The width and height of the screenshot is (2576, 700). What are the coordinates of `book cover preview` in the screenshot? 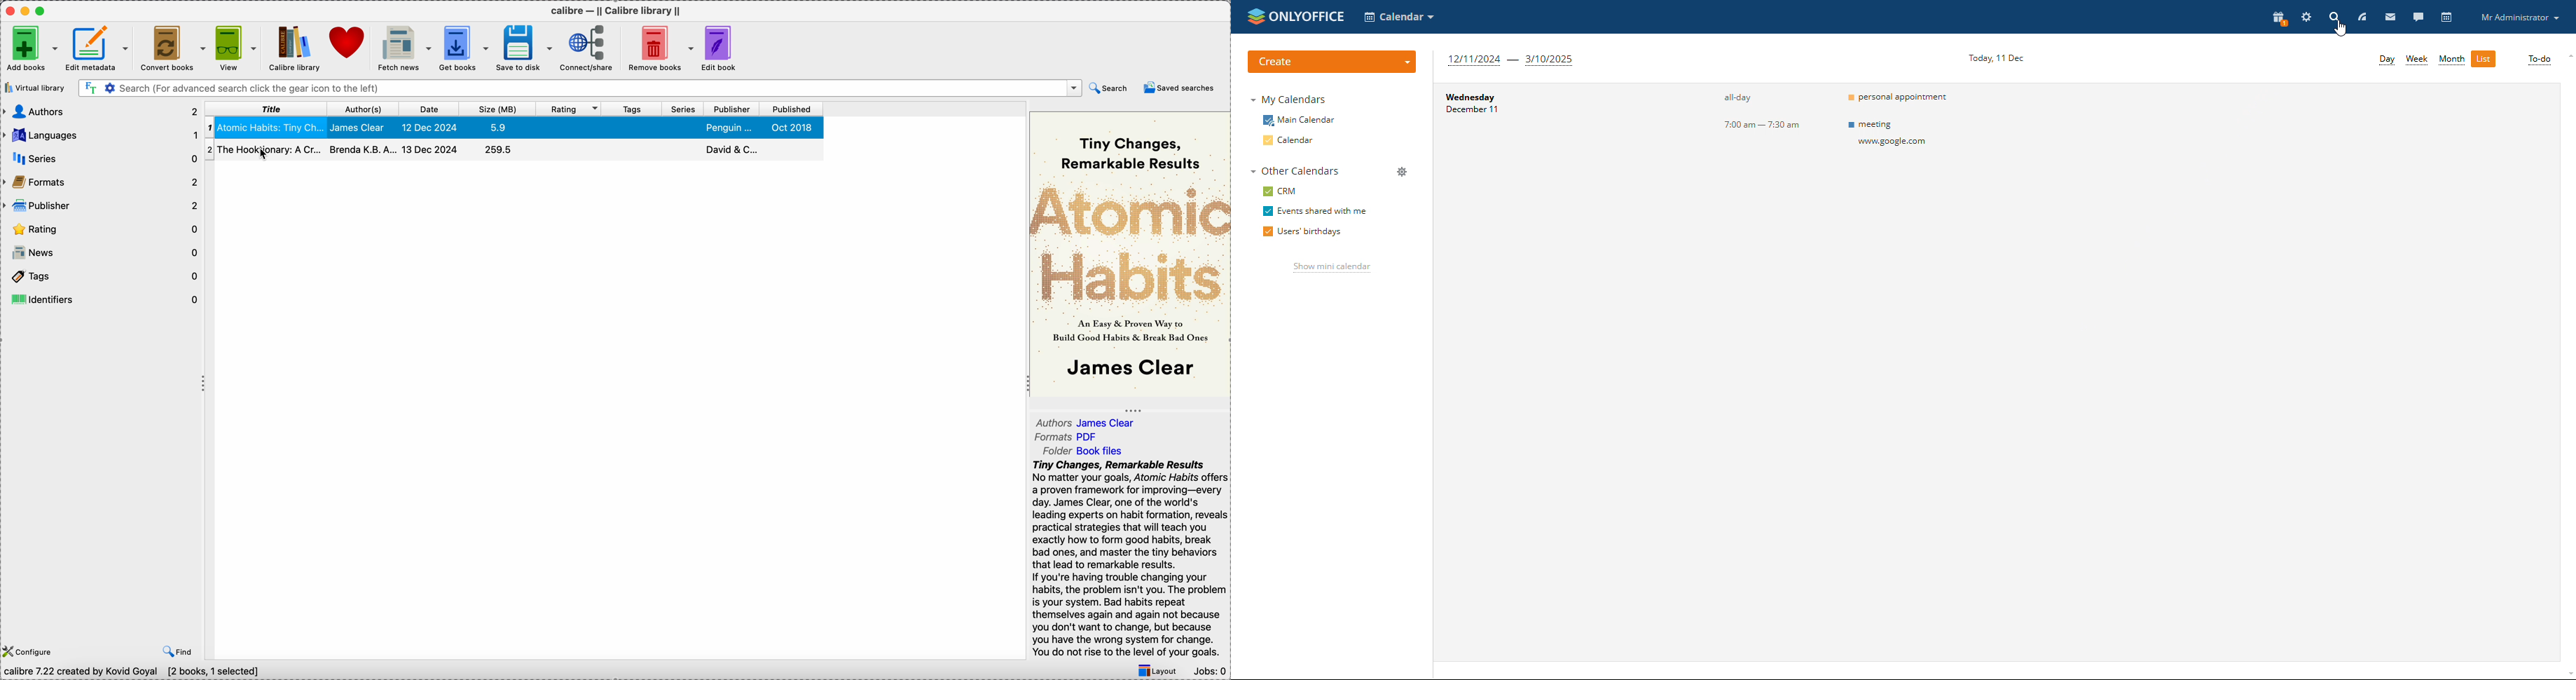 It's located at (1129, 255).